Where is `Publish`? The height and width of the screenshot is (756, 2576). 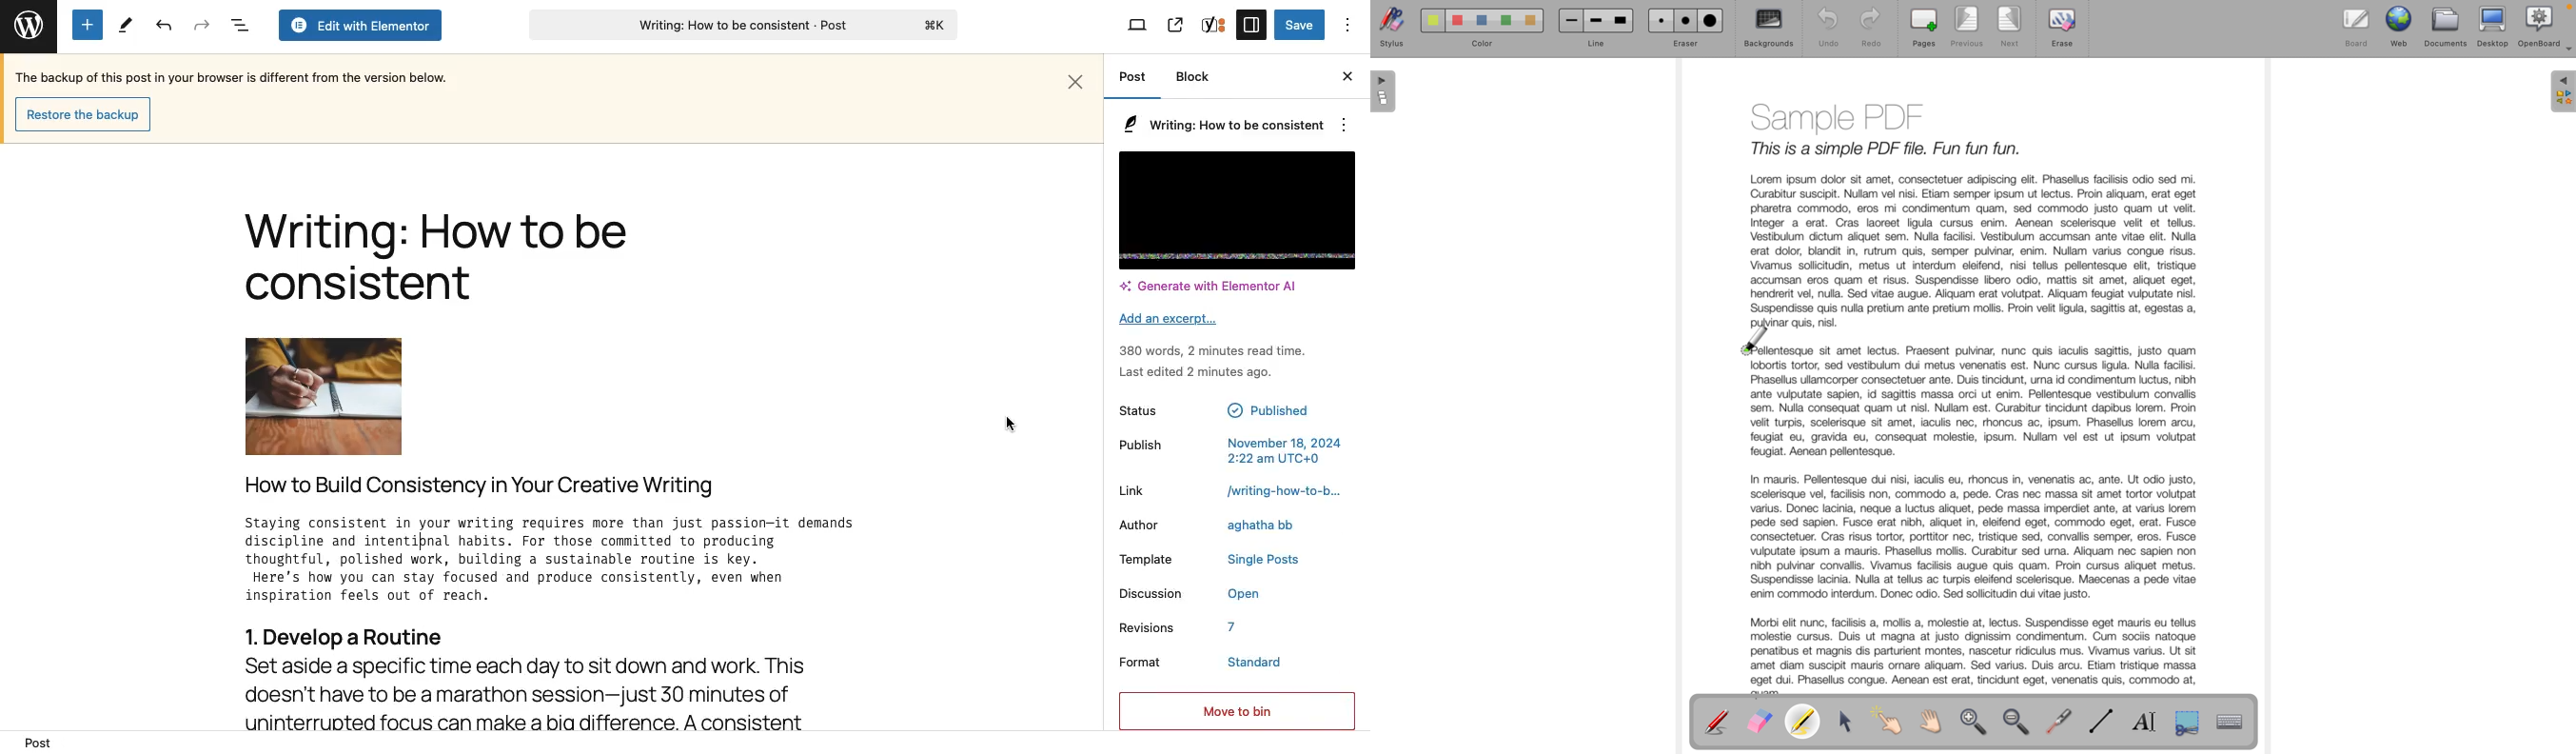
Publish is located at coordinates (1230, 451).